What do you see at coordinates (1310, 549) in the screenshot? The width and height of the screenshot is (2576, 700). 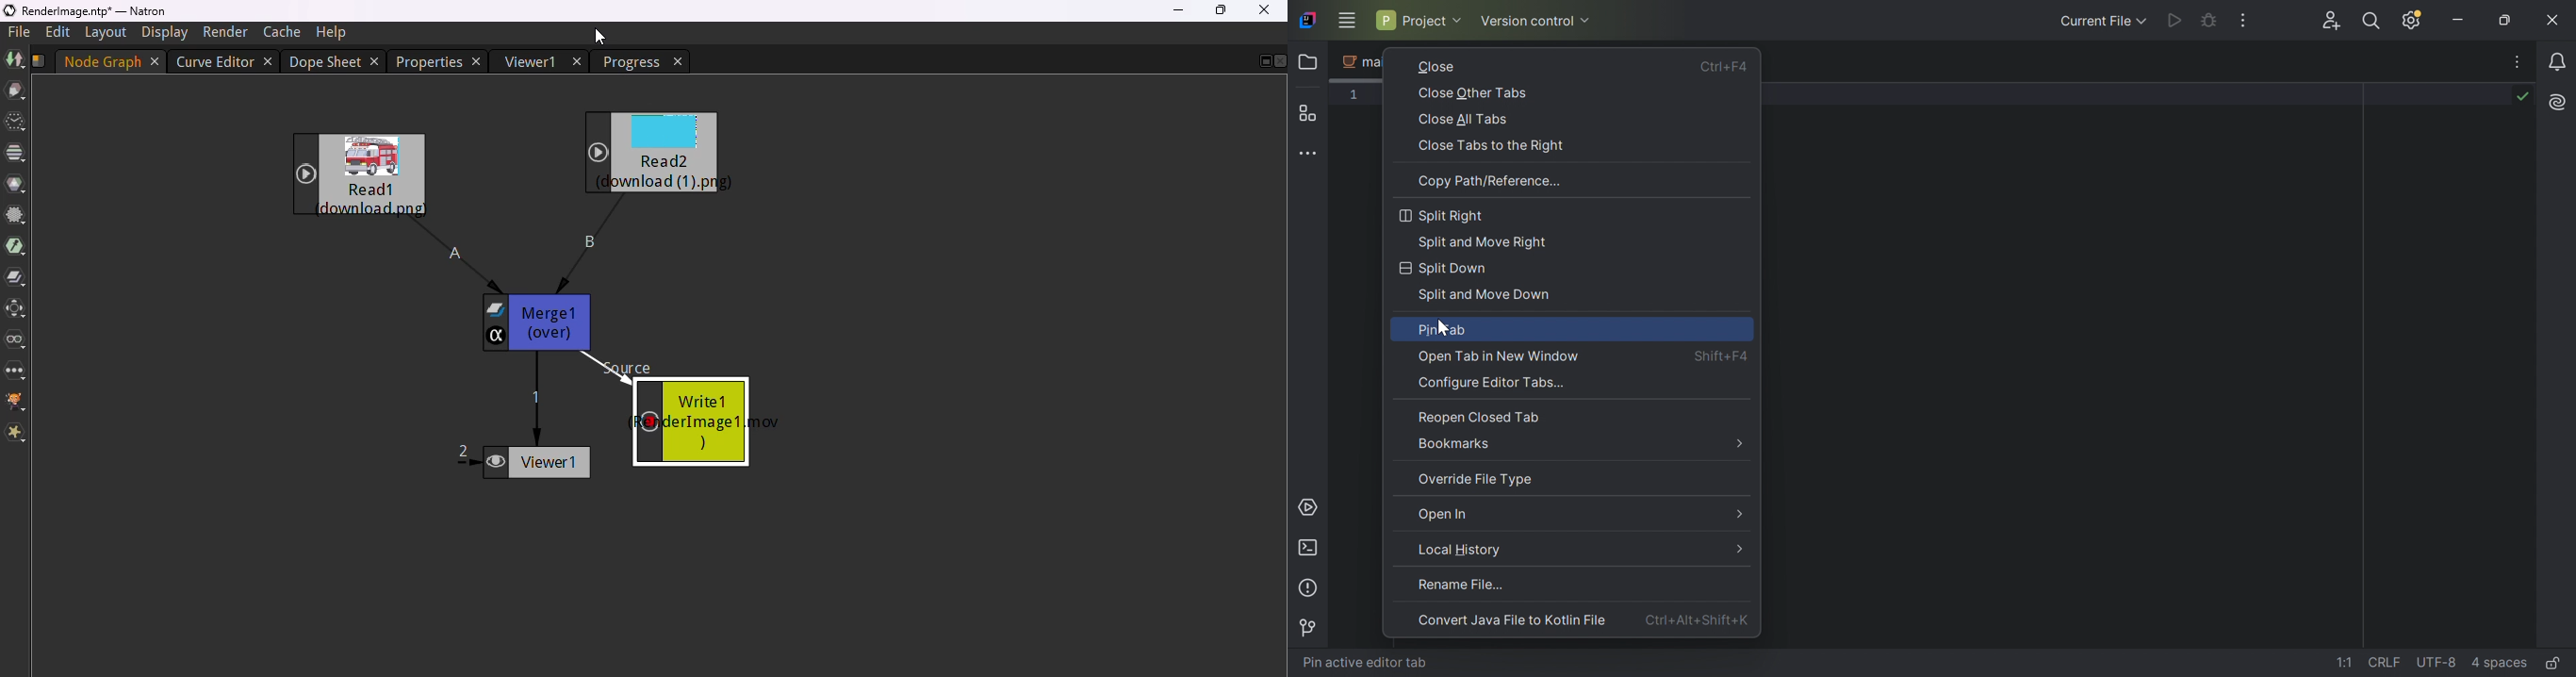 I see `Terminal` at bounding box center [1310, 549].